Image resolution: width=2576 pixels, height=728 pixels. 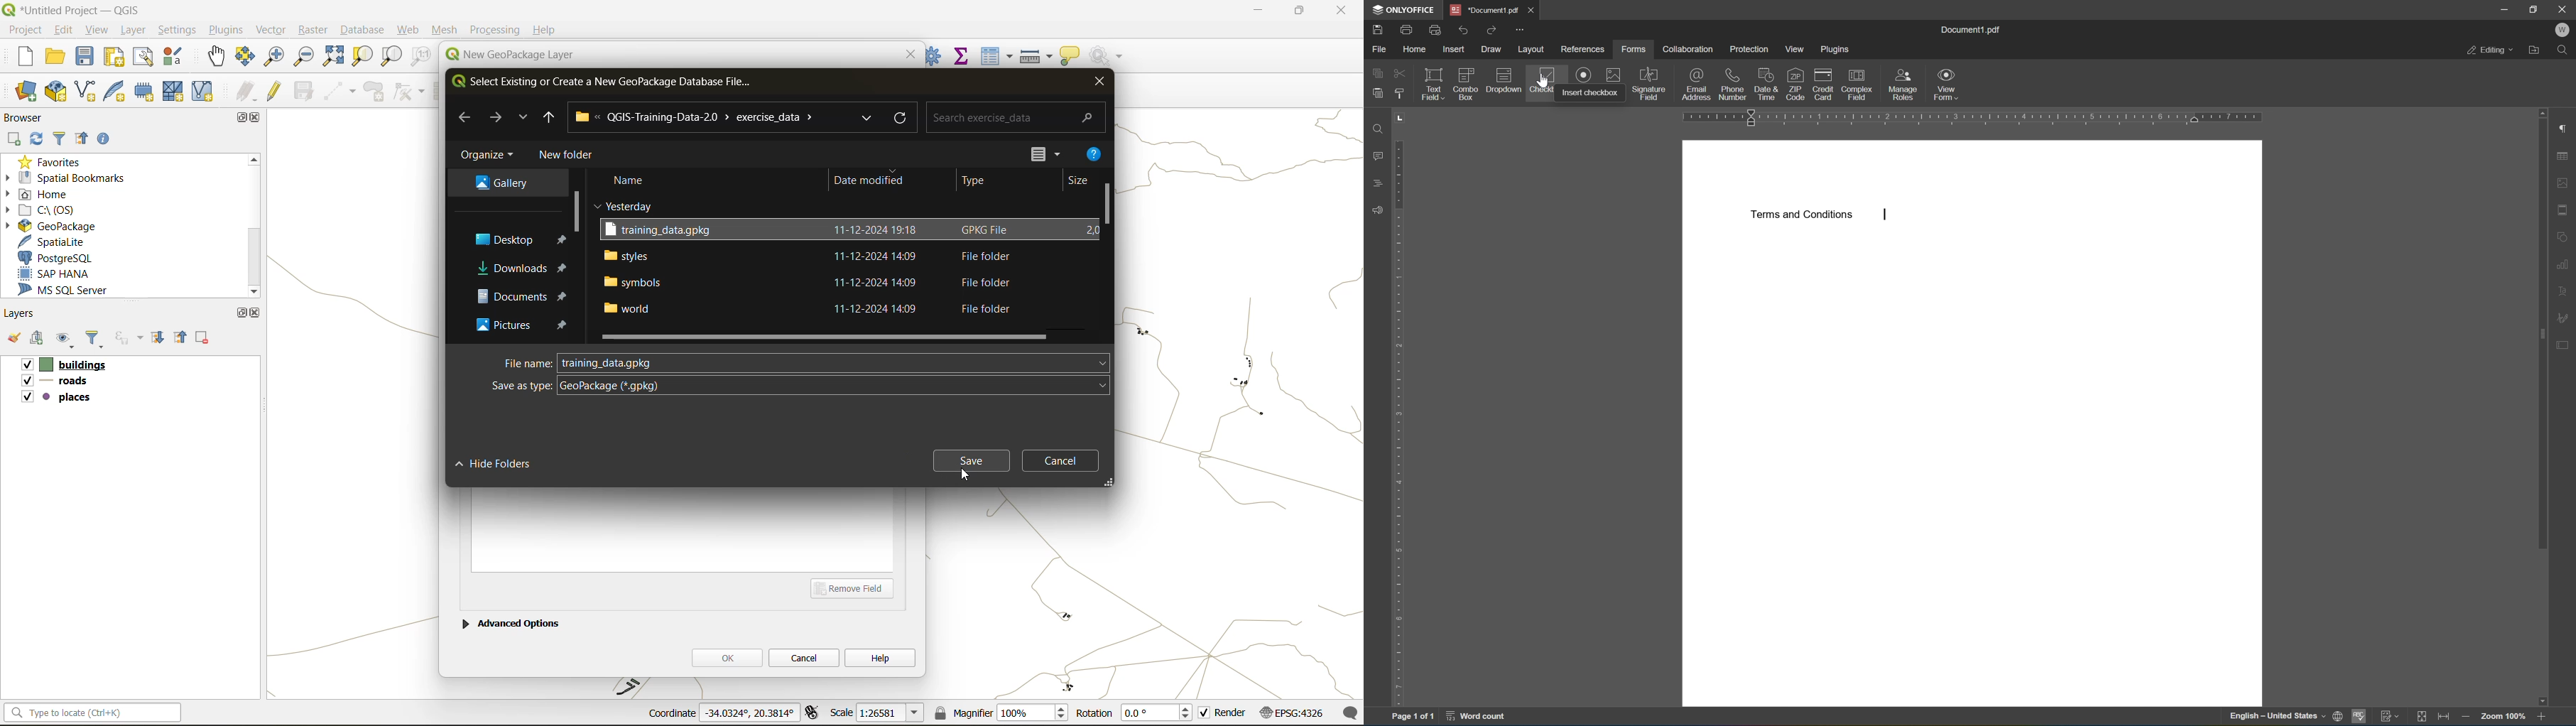 I want to click on form settings, so click(x=2563, y=348).